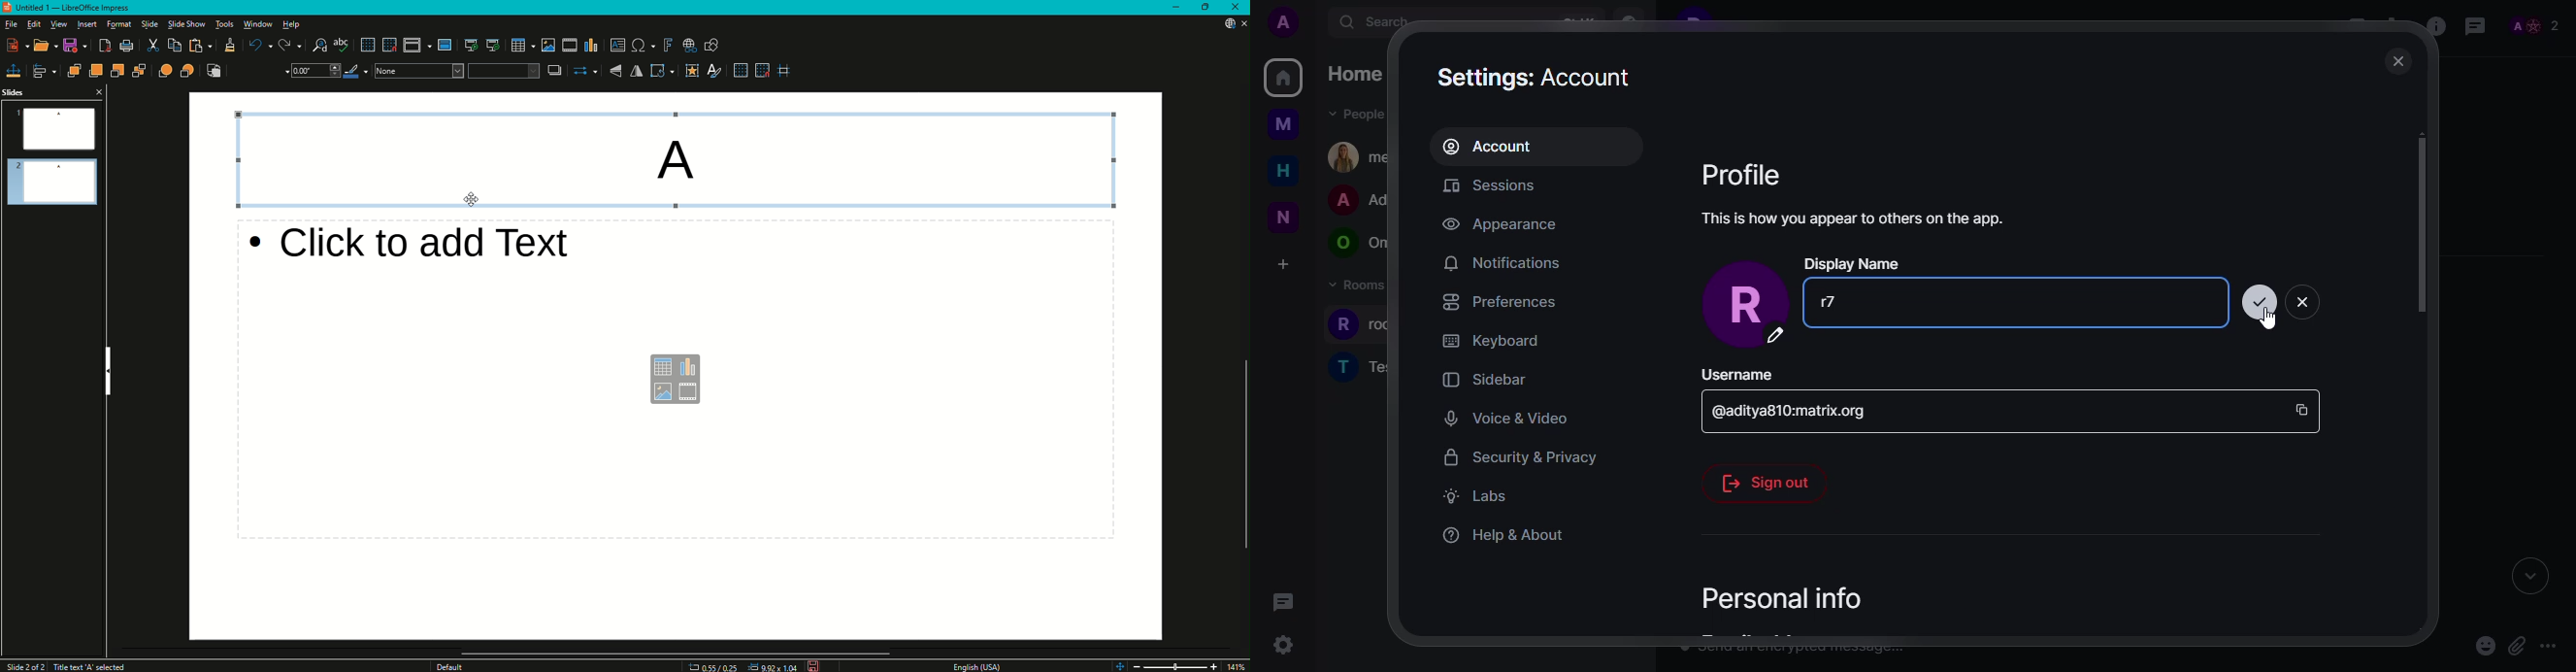  Describe the element at coordinates (1503, 261) in the screenshot. I see `notifications` at that location.